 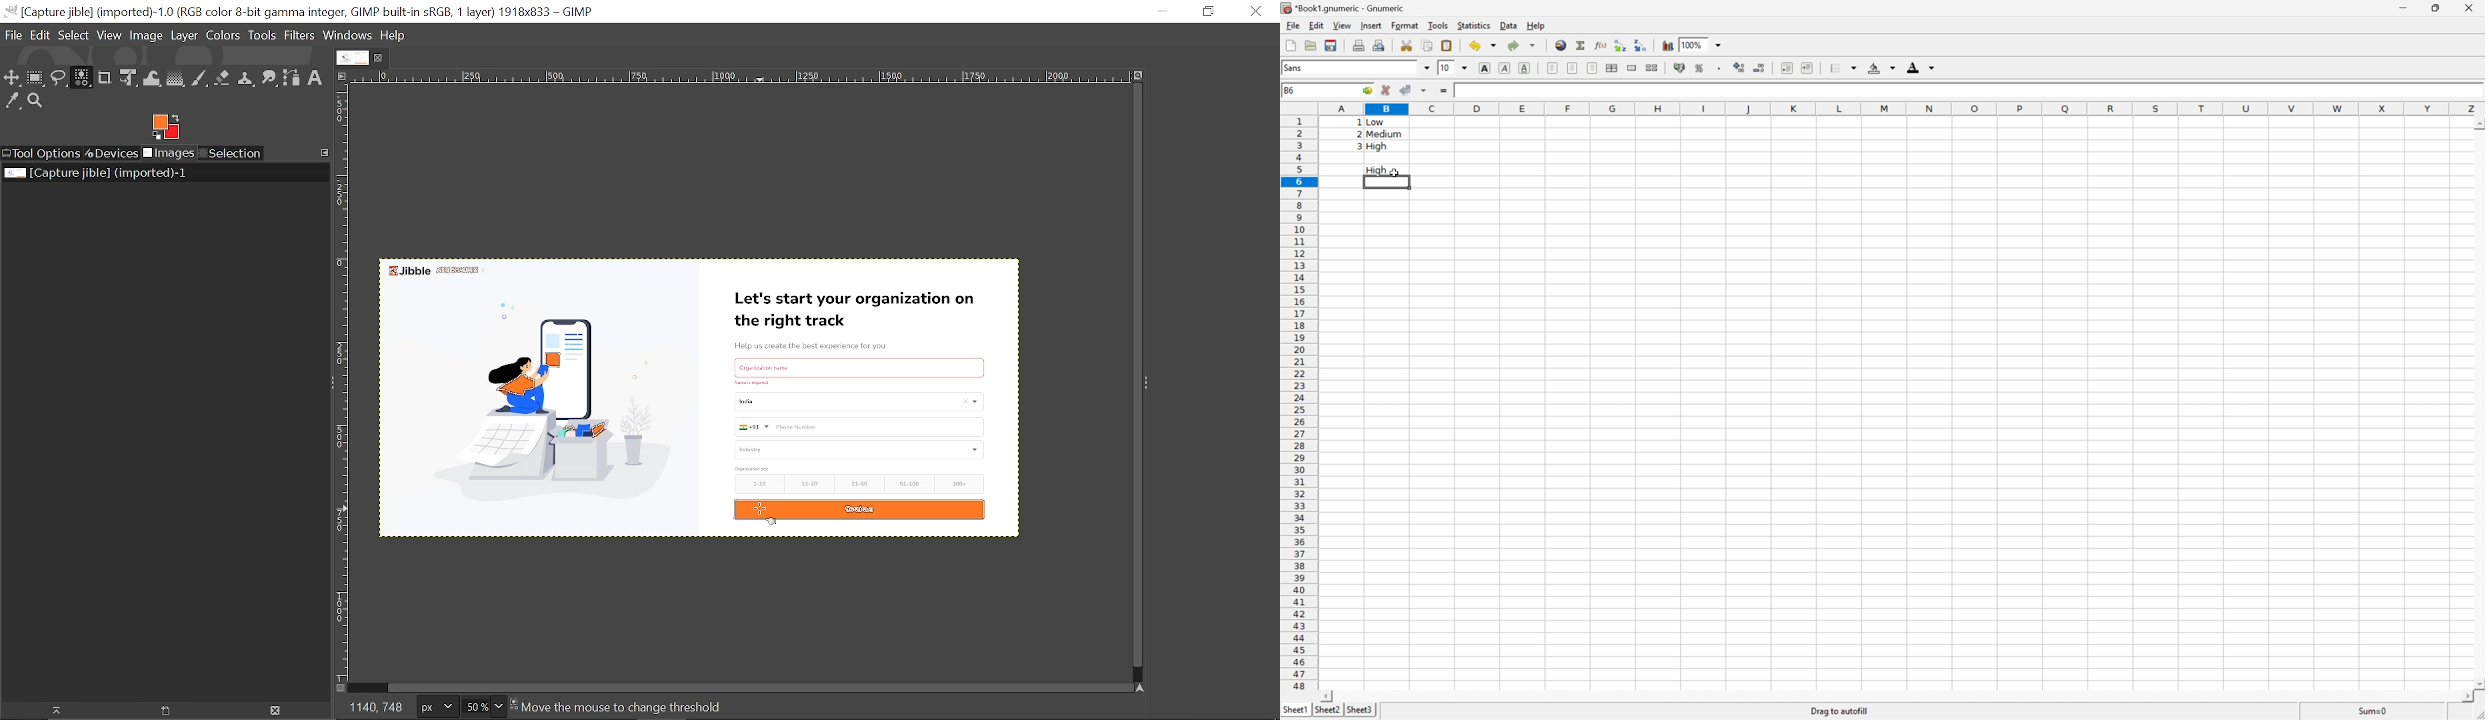 I want to click on Eraser tool, so click(x=222, y=78).